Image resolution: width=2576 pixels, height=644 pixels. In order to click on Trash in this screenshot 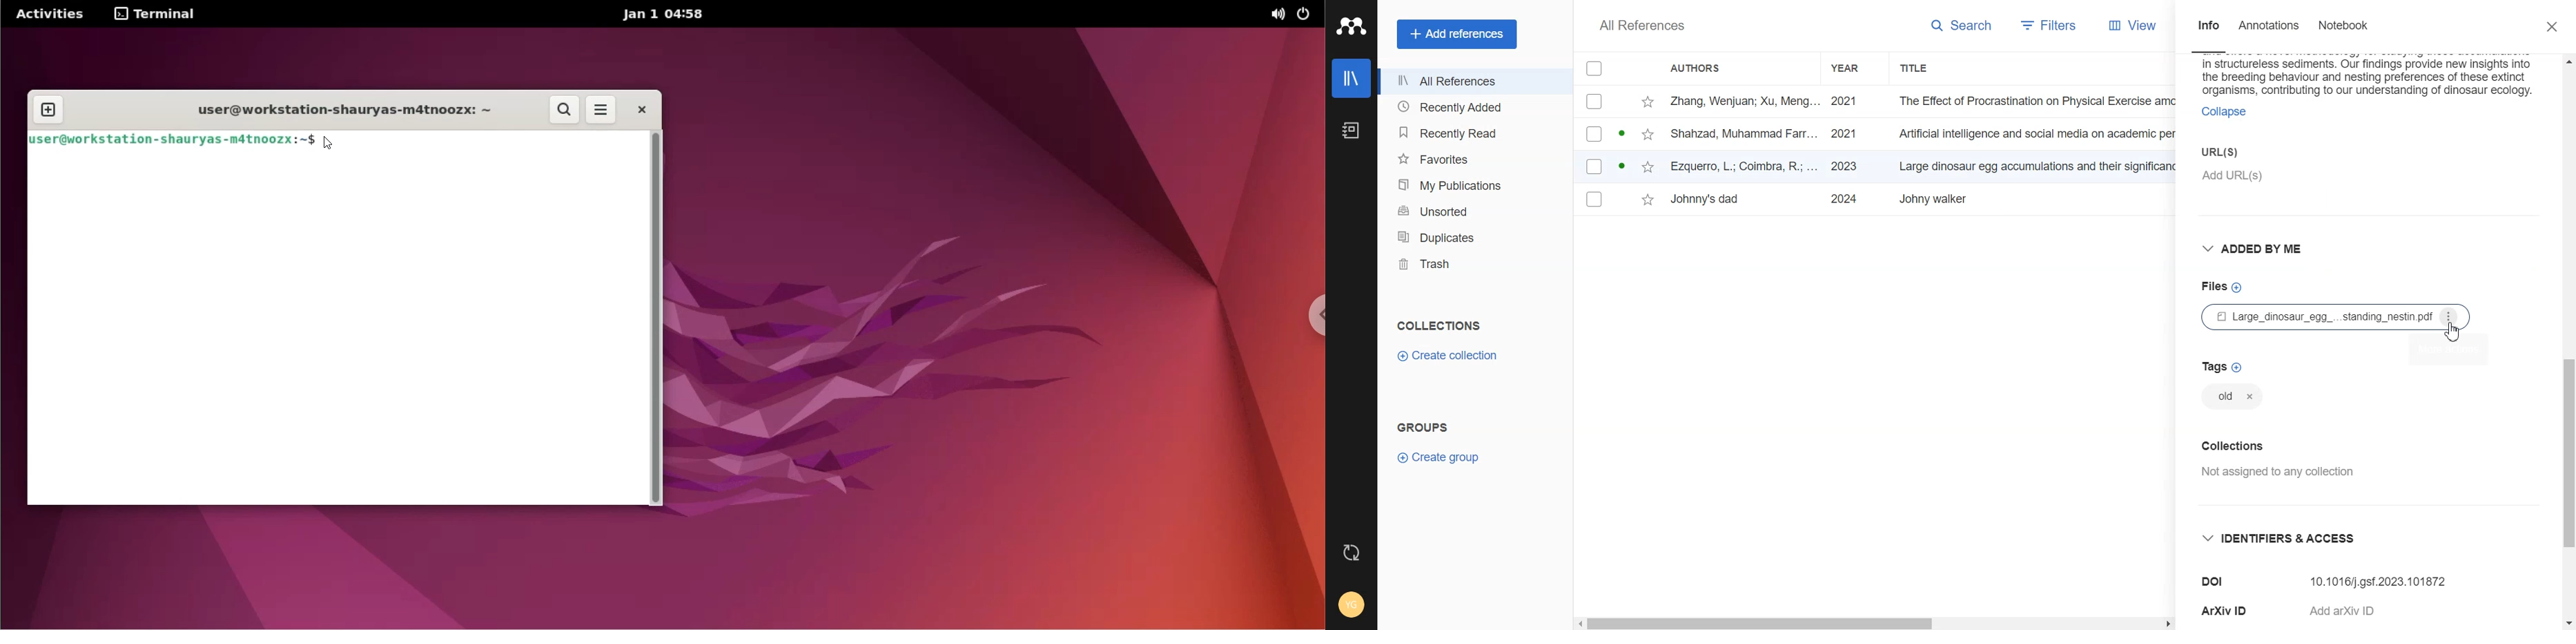, I will do `click(1469, 262)`.